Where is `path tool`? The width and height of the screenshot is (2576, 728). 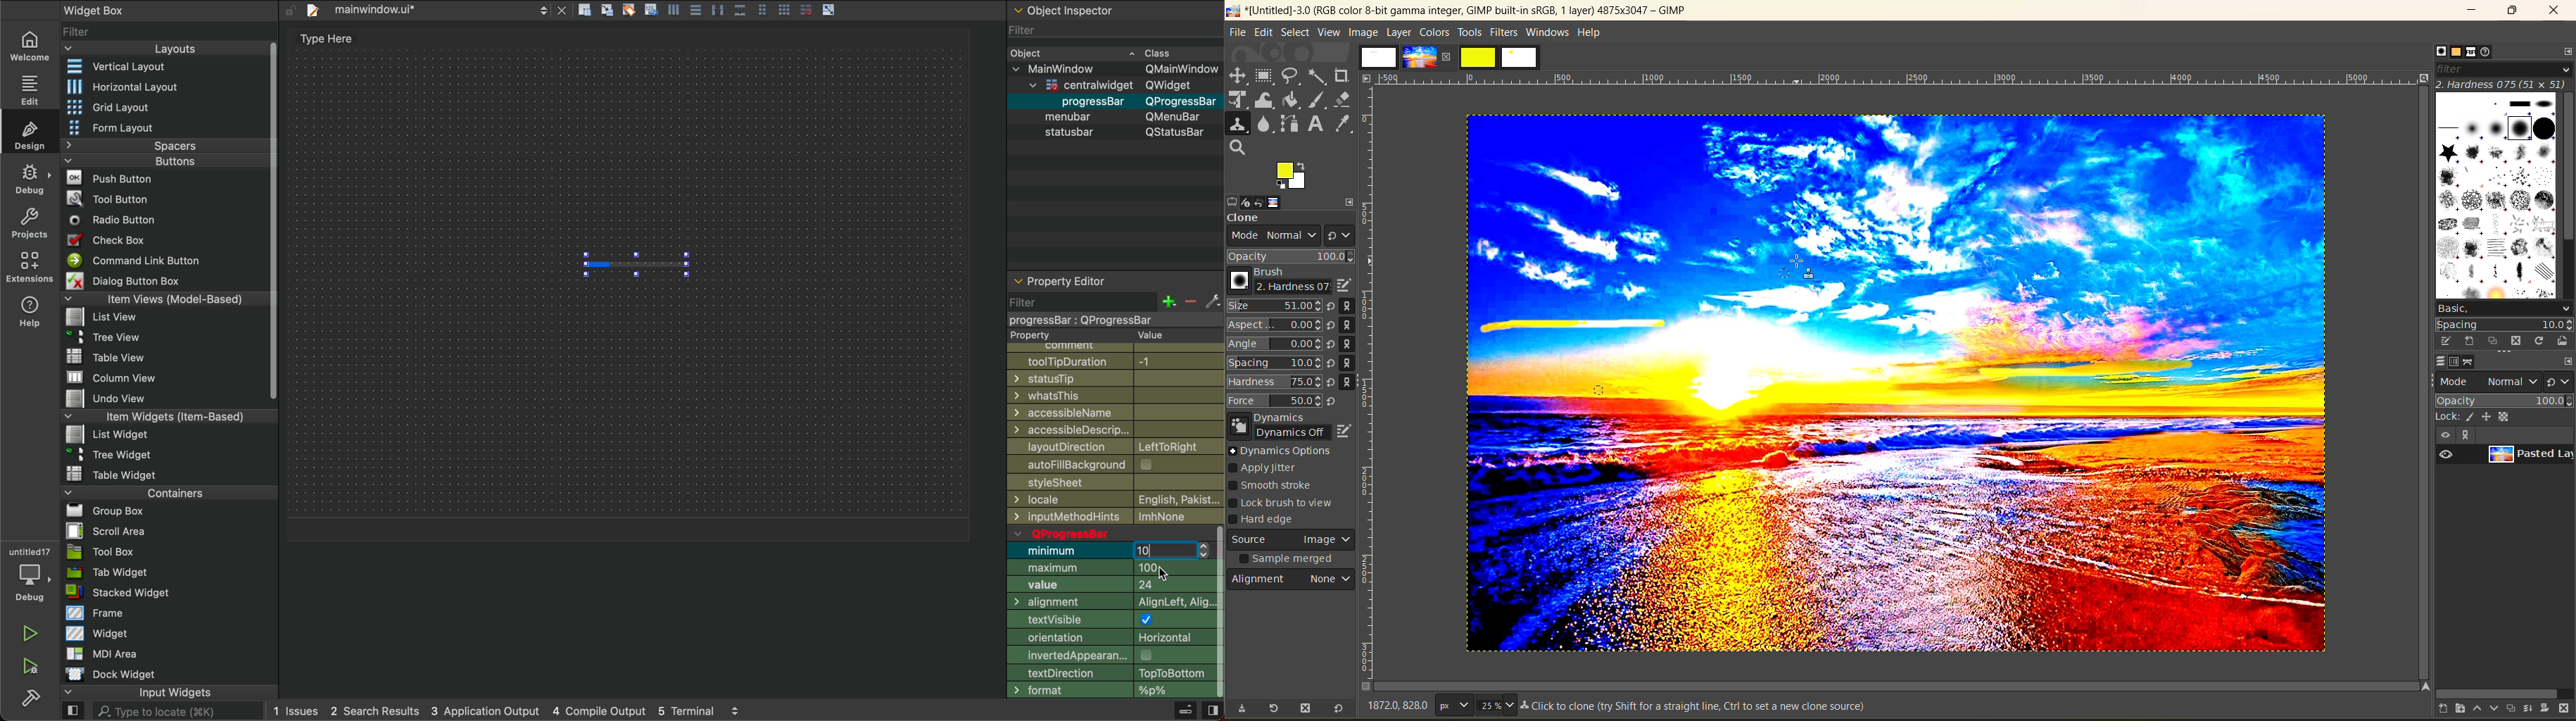 path tool is located at coordinates (1289, 123).